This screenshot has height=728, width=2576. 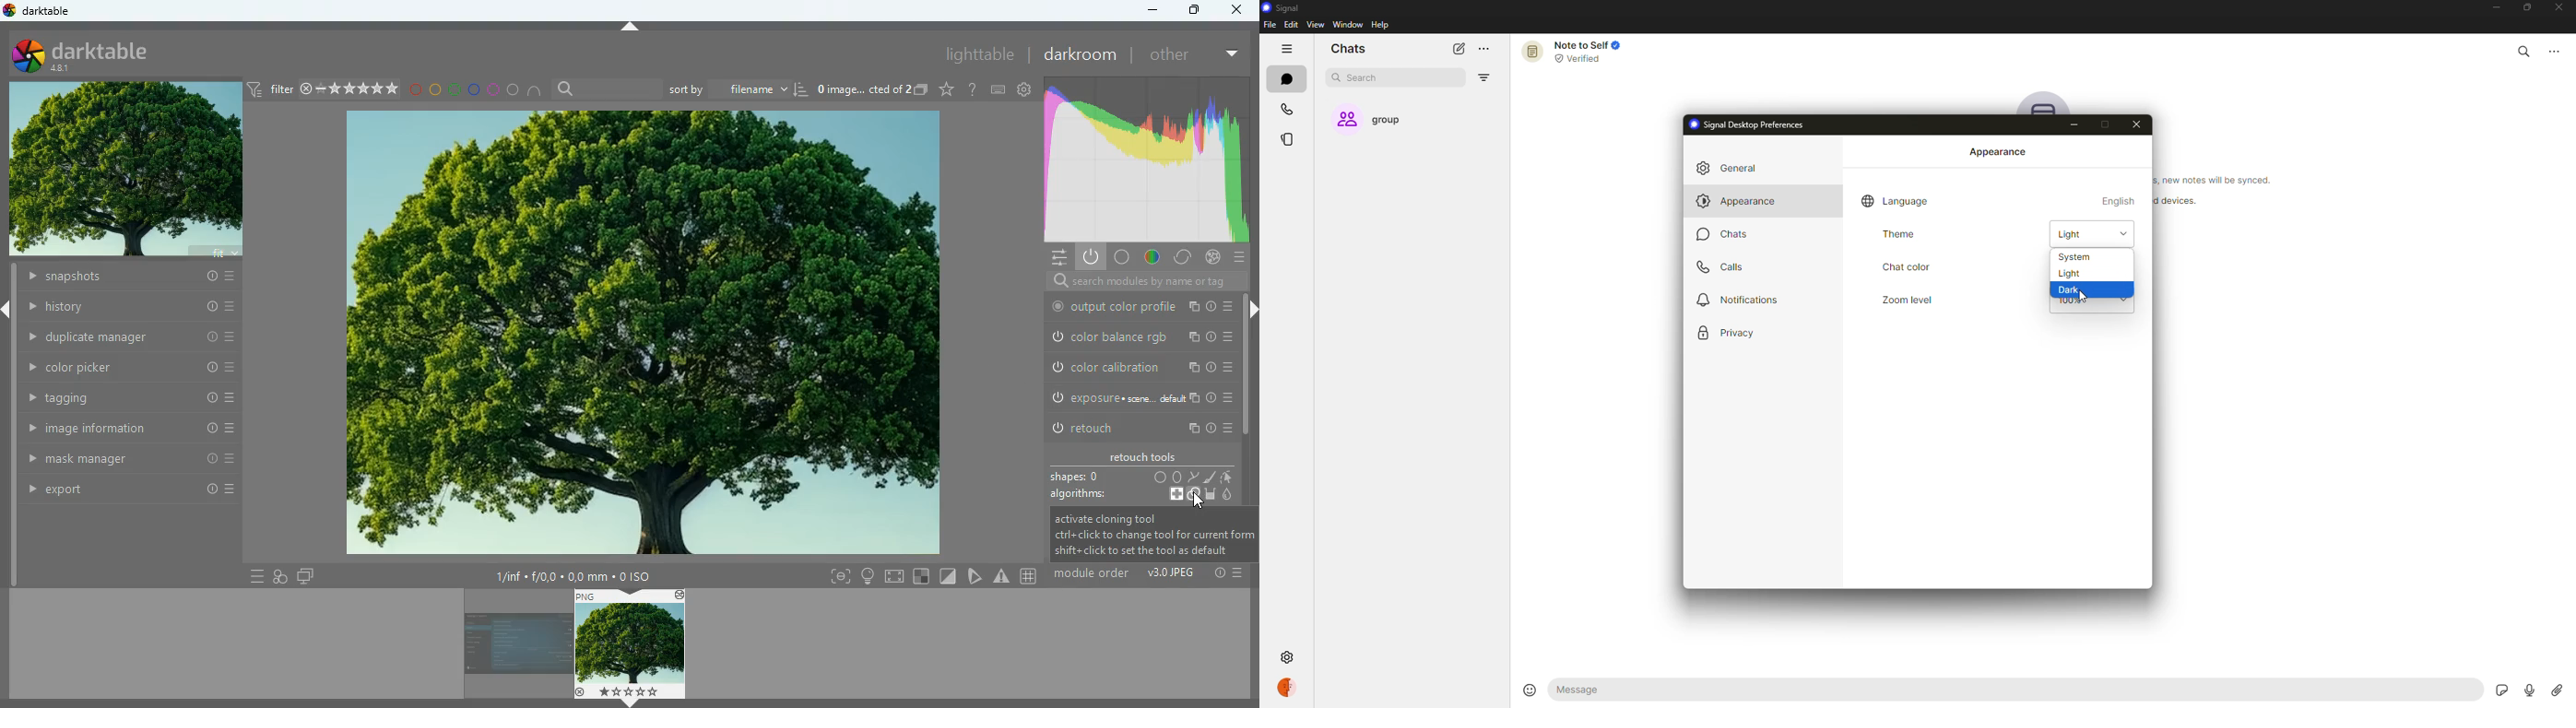 I want to click on group, so click(x=1381, y=120).